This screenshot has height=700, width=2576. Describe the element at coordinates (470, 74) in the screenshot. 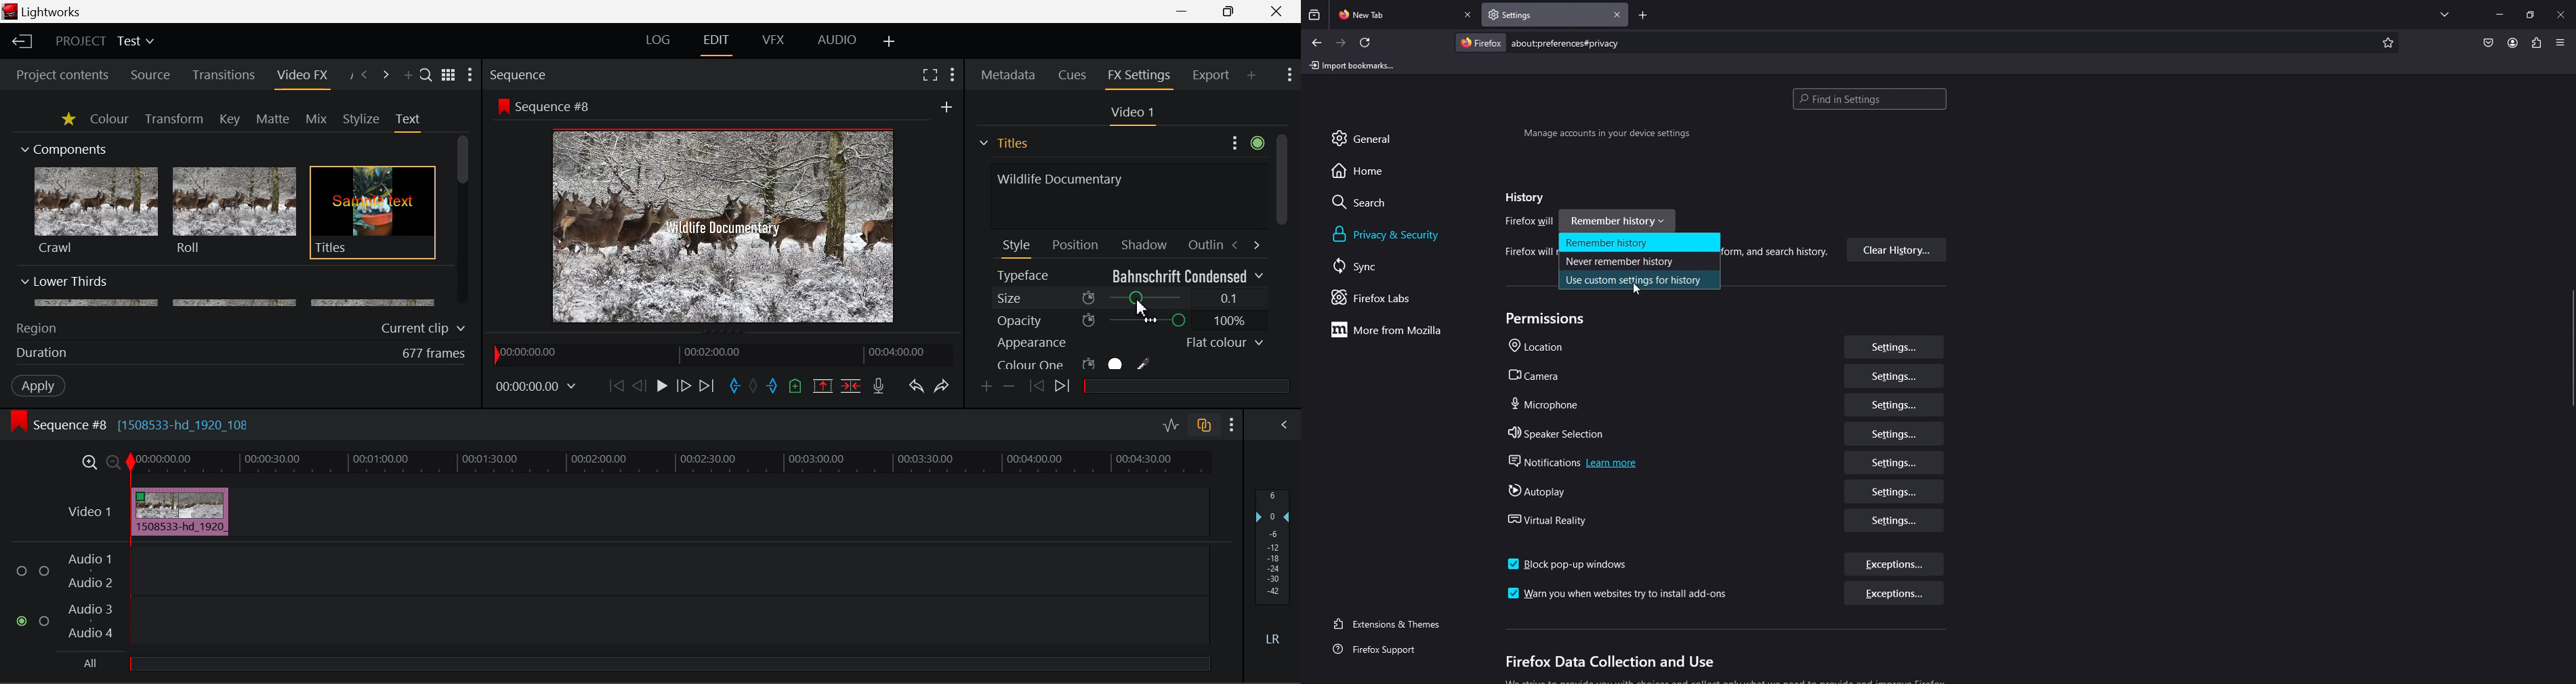

I see `Show Settings` at that location.